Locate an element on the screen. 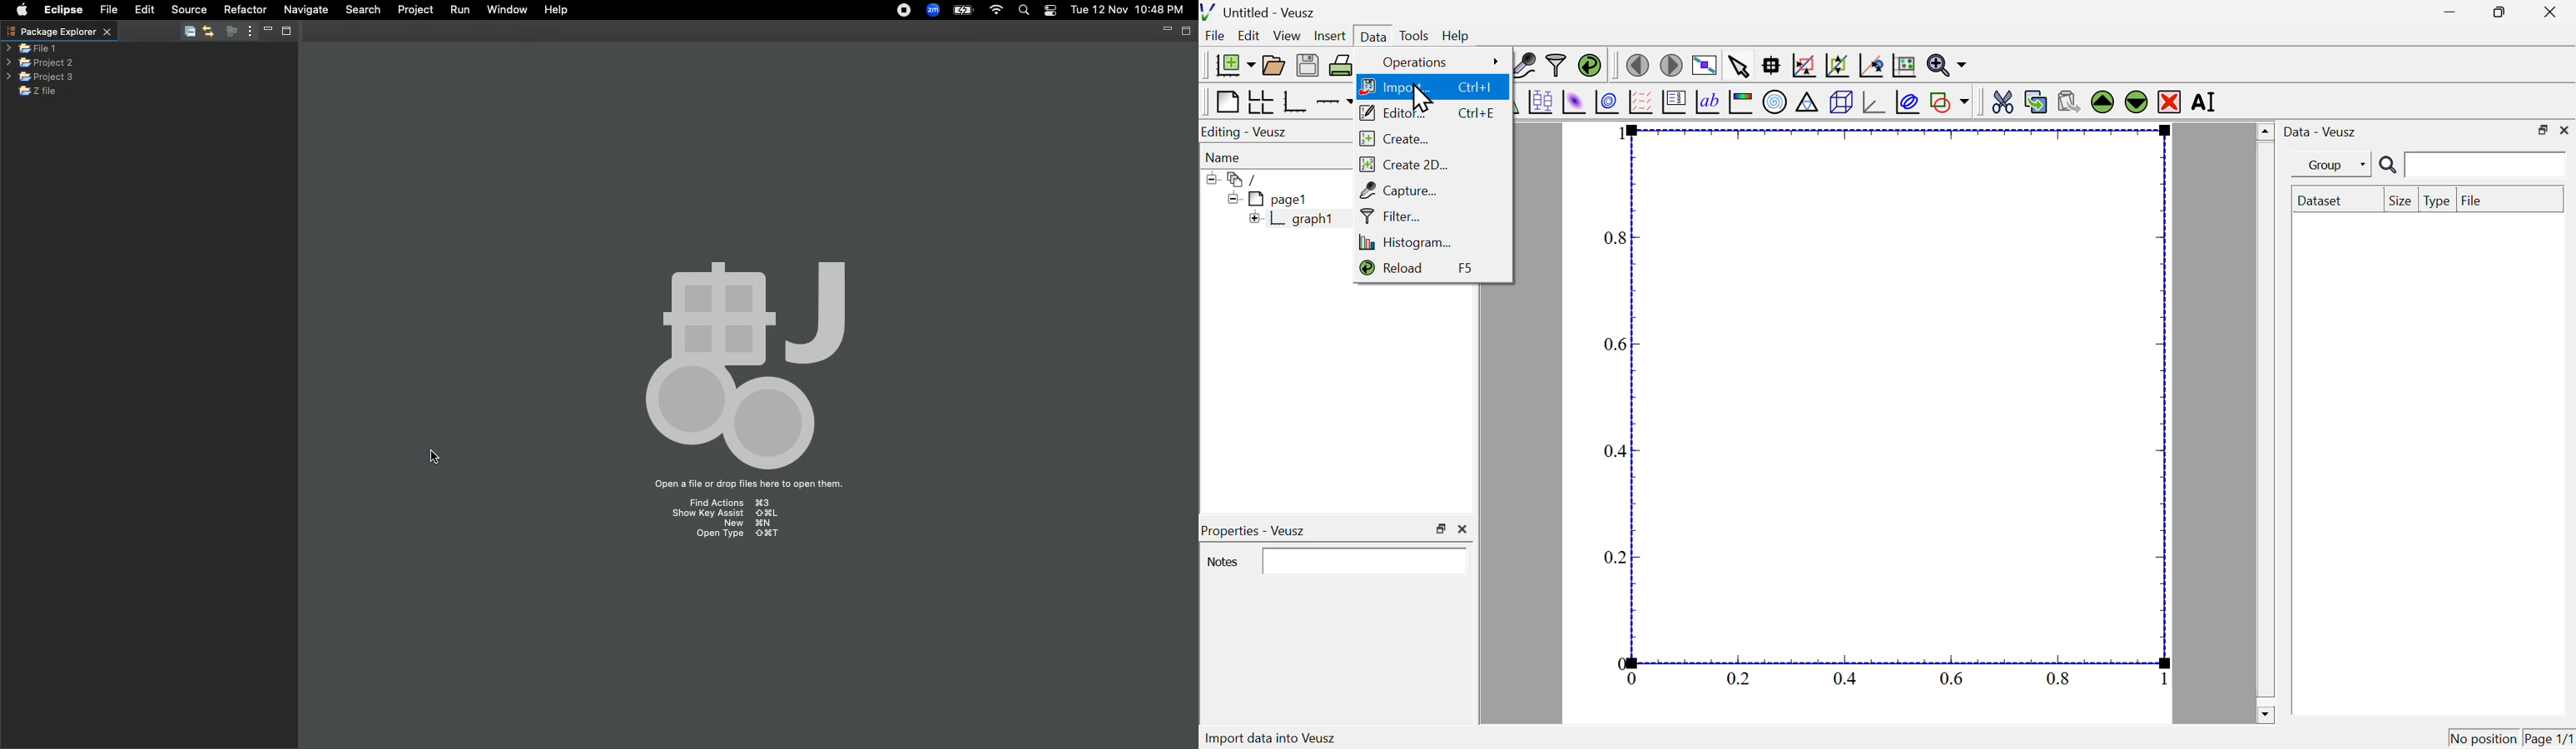 The width and height of the screenshot is (2576, 756). view plot full screen is located at coordinates (1704, 64).